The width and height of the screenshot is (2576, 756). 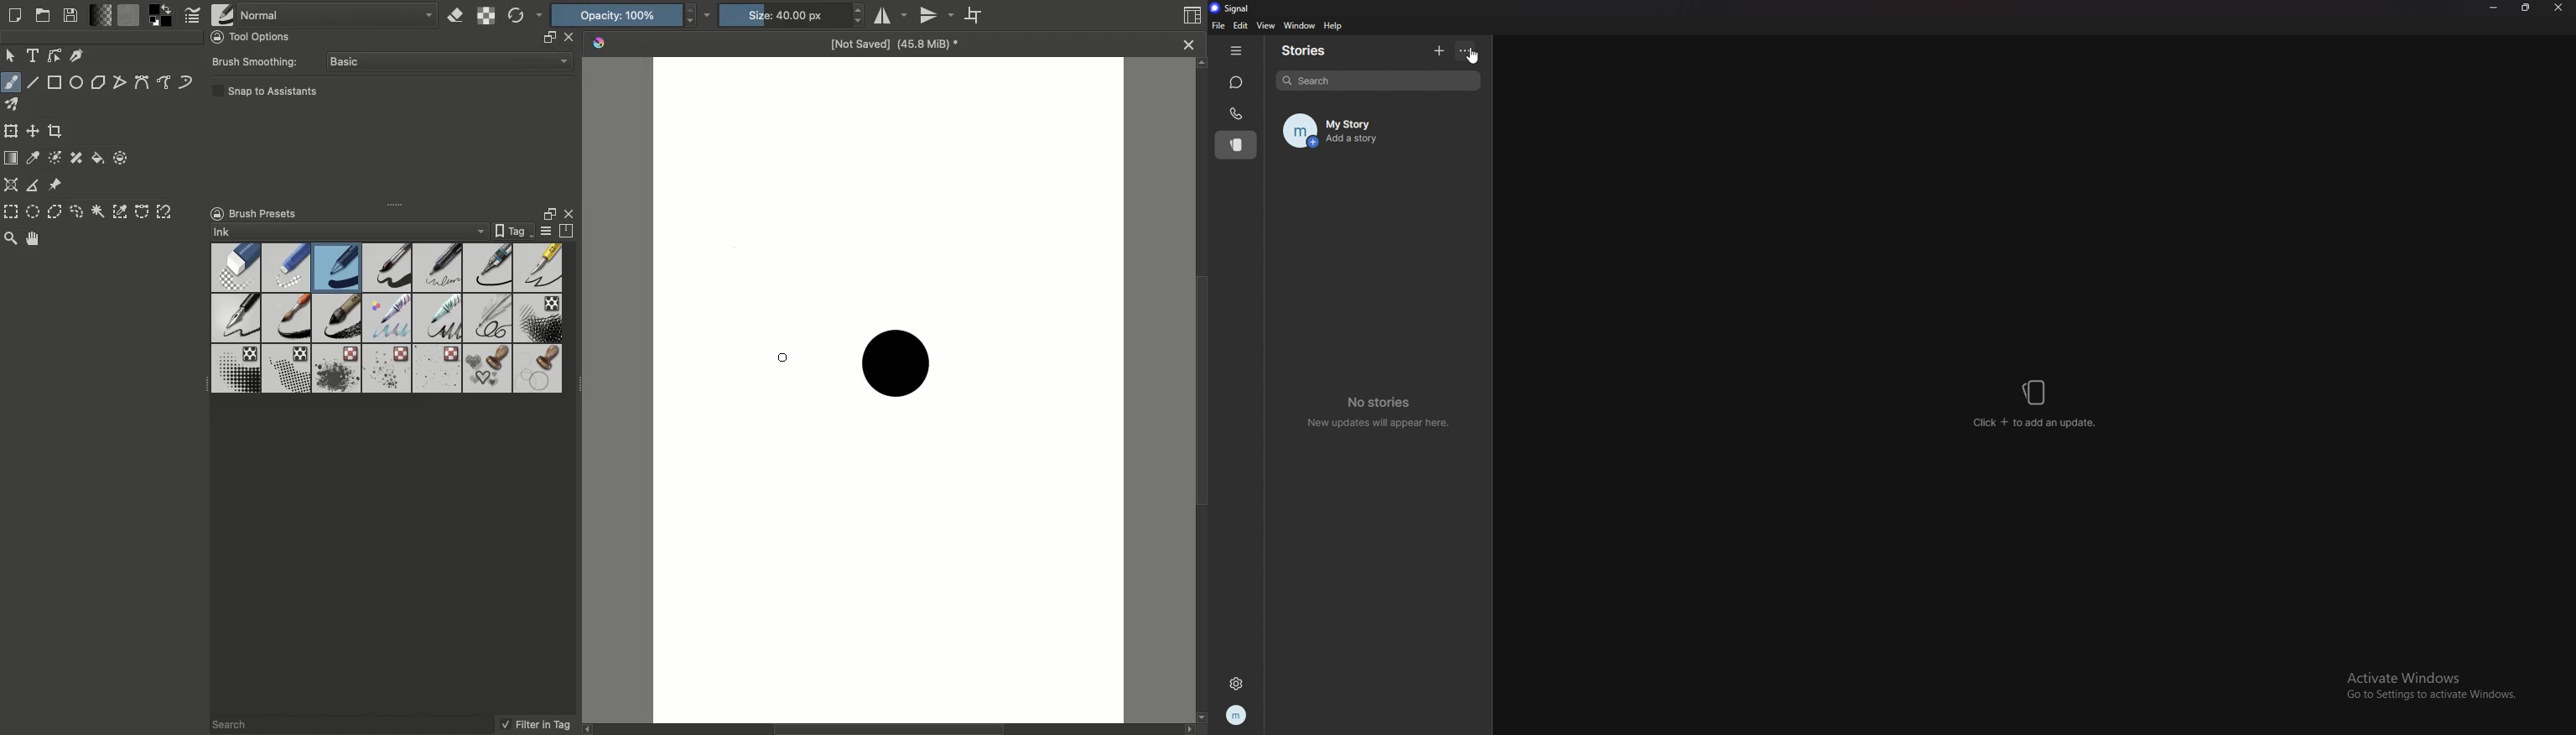 What do you see at coordinates (891, 17) in the screenshot?
I see `Horizontal mirror` at bounding box center [891, 17].